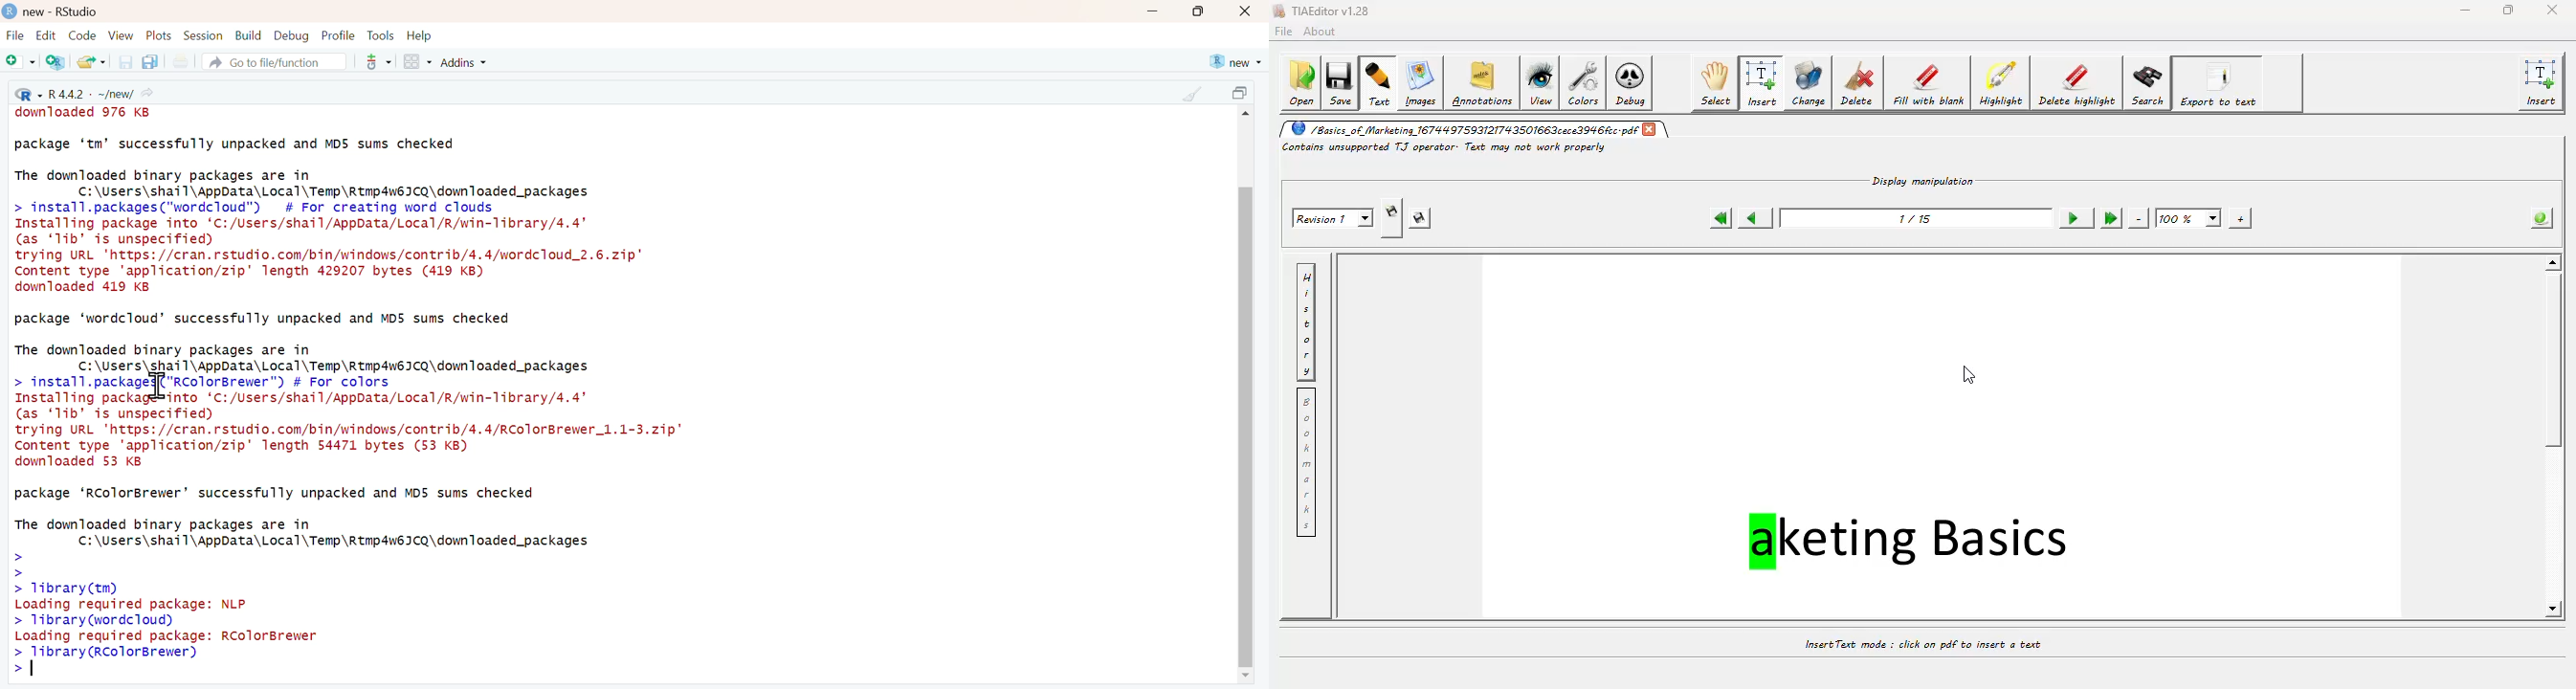 Image resolution: width=2576 pixels, height=700 pixels. I want to click on scroll up, so click(1250, 114).